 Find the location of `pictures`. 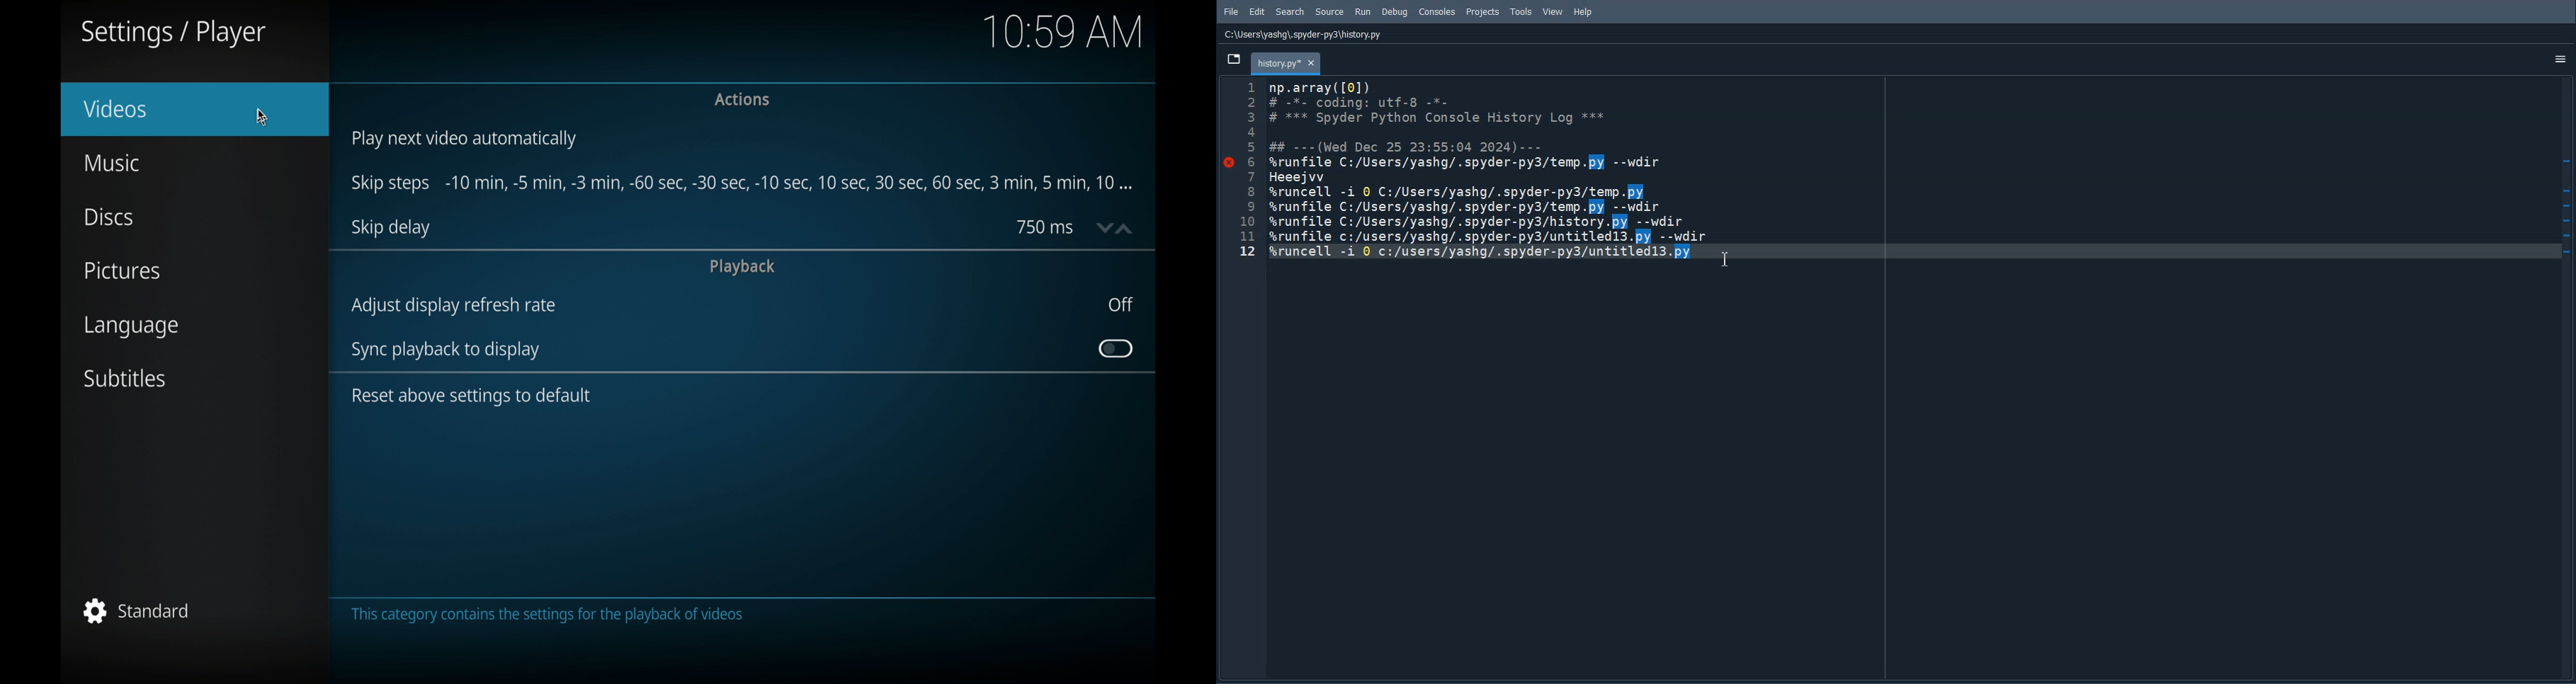

pictures is located at coordinates (122, 272).